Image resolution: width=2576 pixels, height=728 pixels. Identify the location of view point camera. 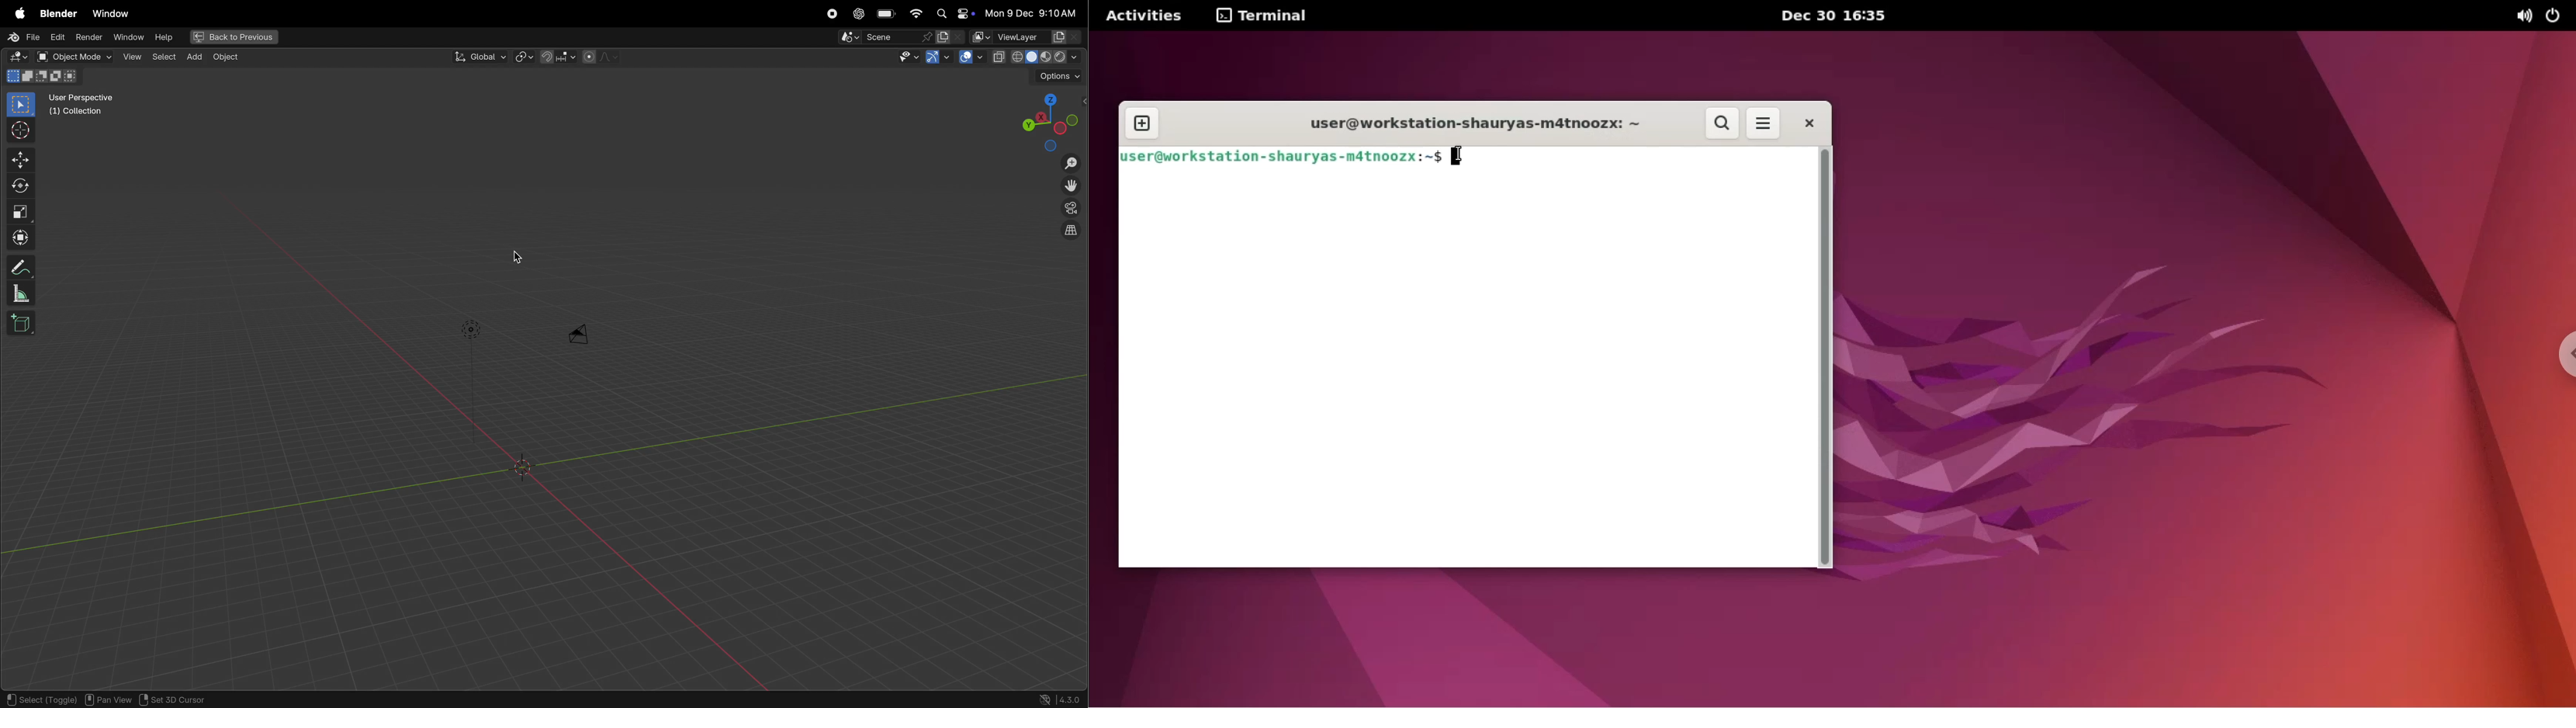
(1071, 208).